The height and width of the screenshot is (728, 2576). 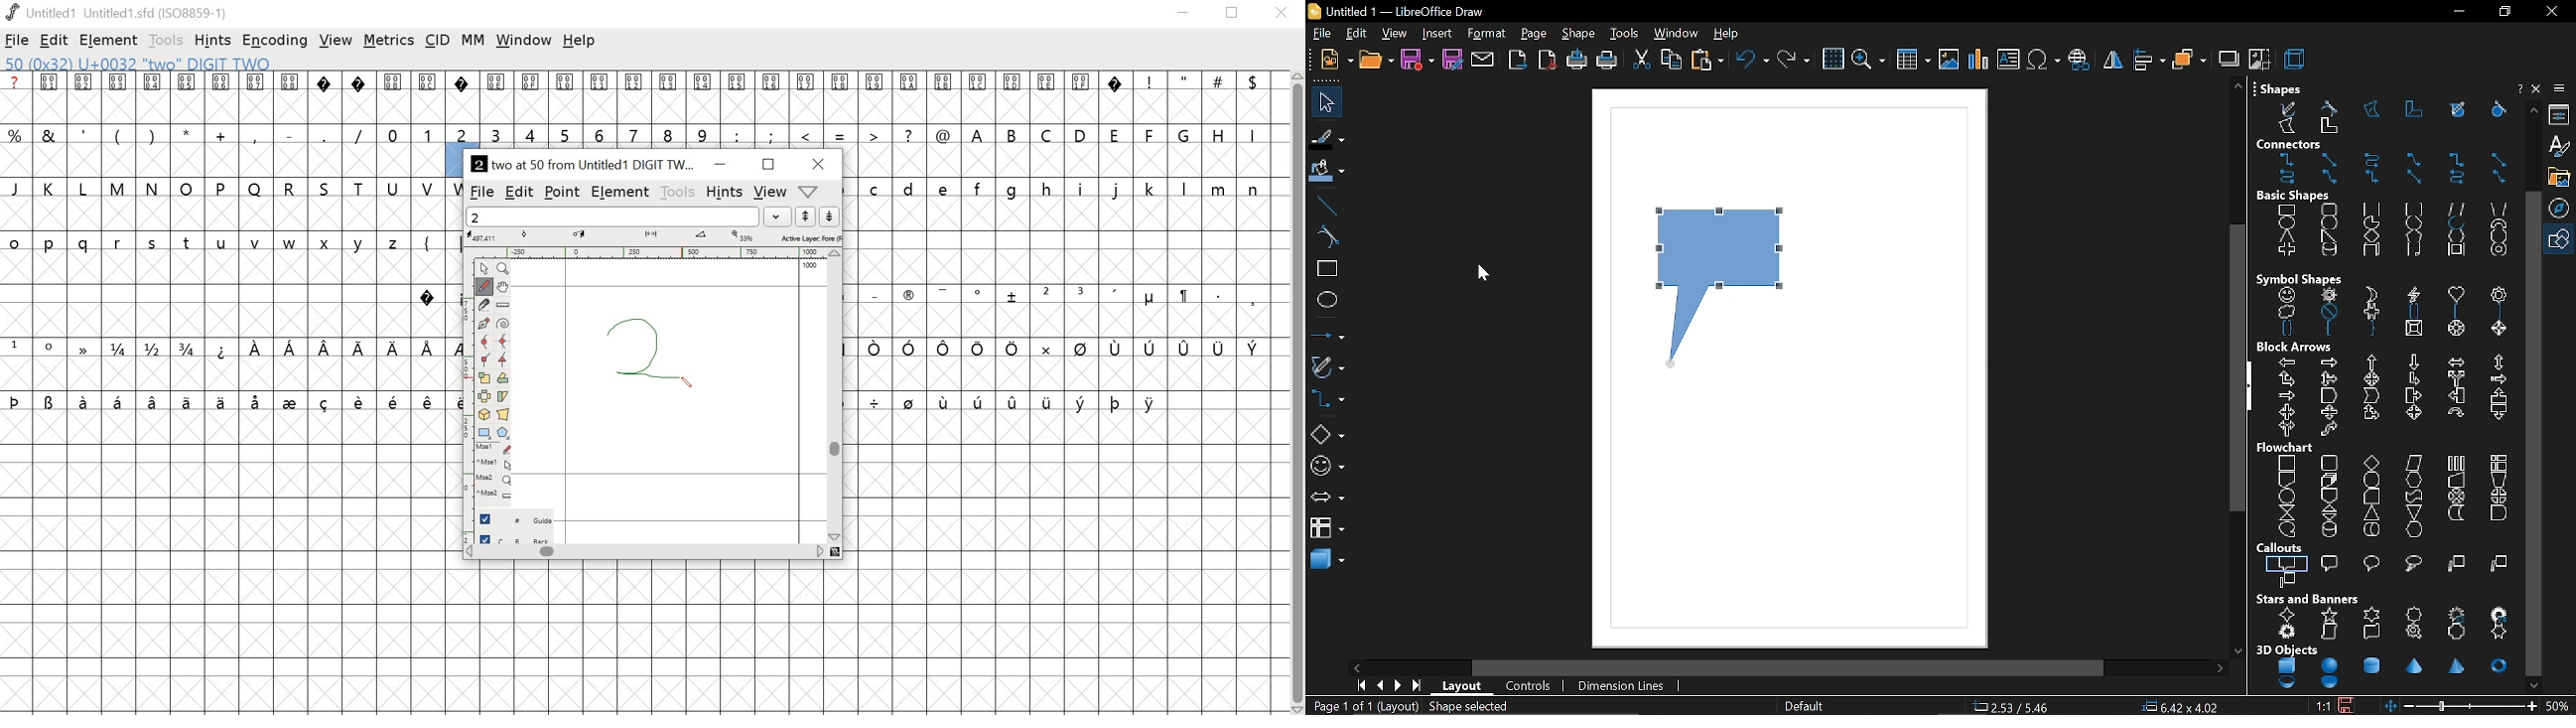 I want to click on pentagon, so click(x=2329, y=395).